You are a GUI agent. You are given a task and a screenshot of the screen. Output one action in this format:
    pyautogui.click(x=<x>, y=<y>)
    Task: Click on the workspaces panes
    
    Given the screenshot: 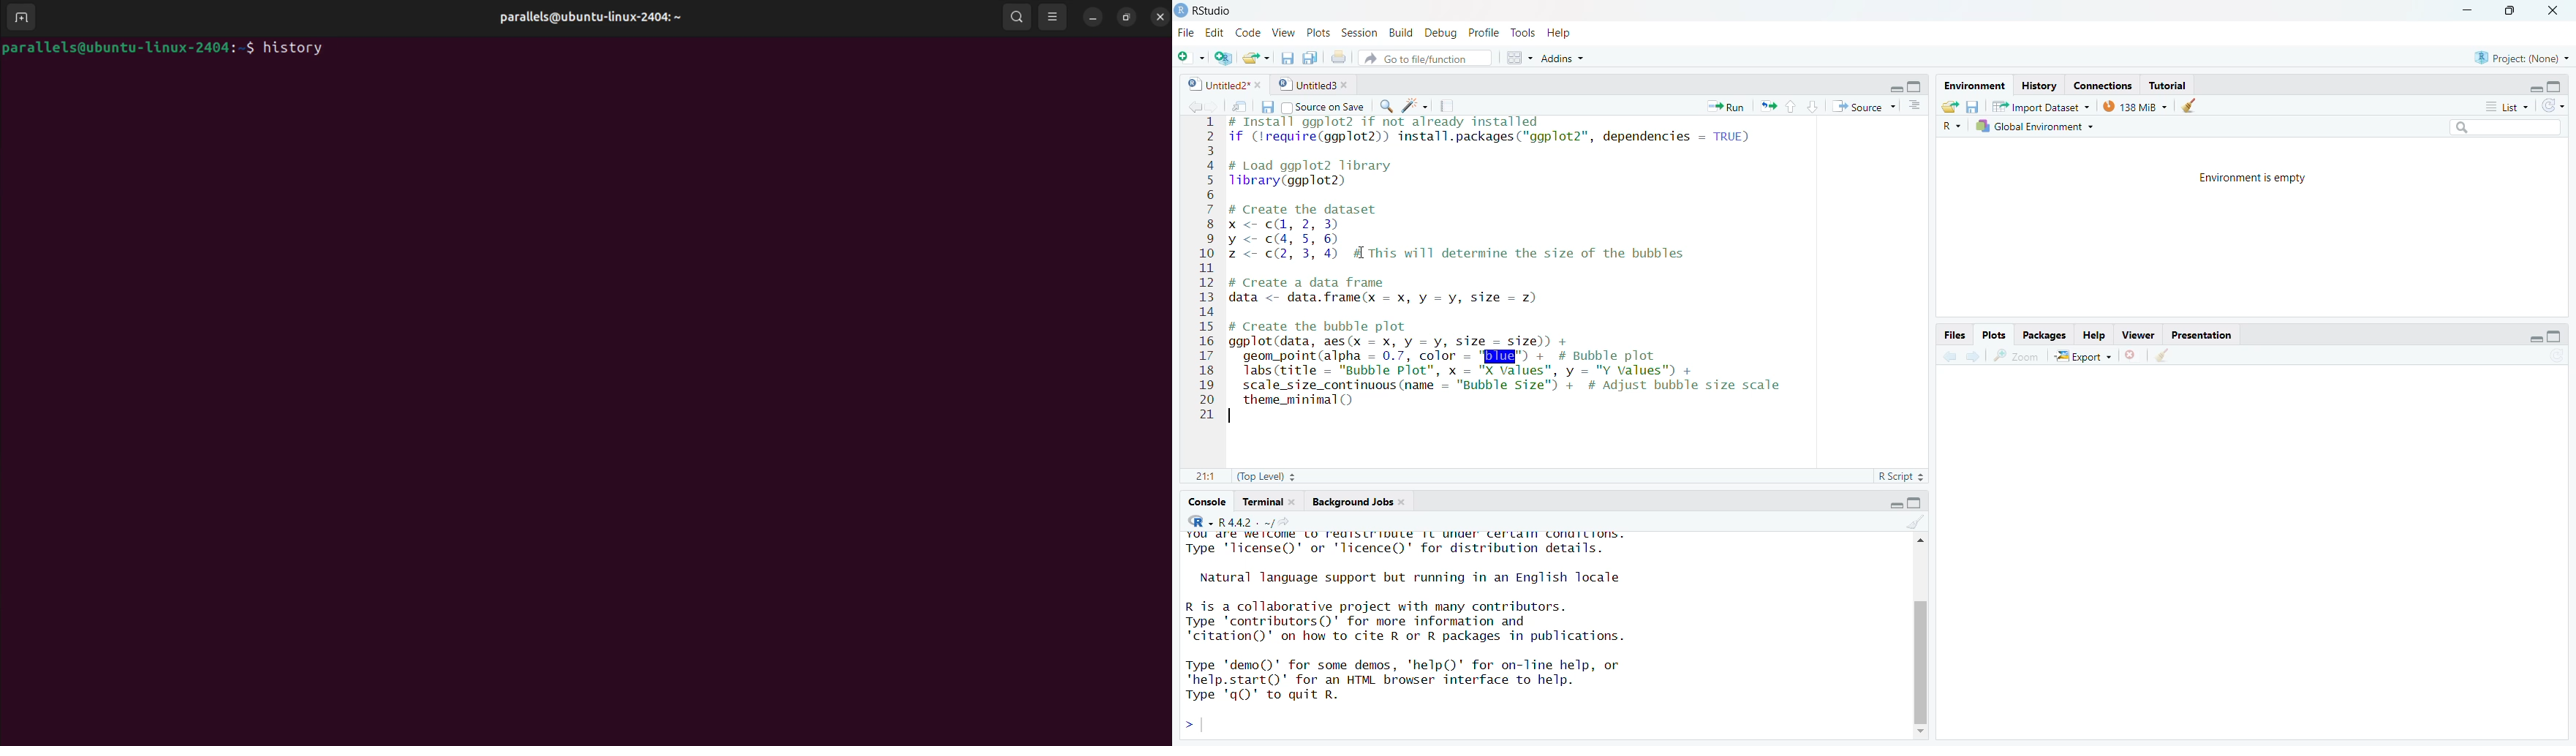 What is the action you would take?
    pyautogui.click(x=1516, y=58)
    